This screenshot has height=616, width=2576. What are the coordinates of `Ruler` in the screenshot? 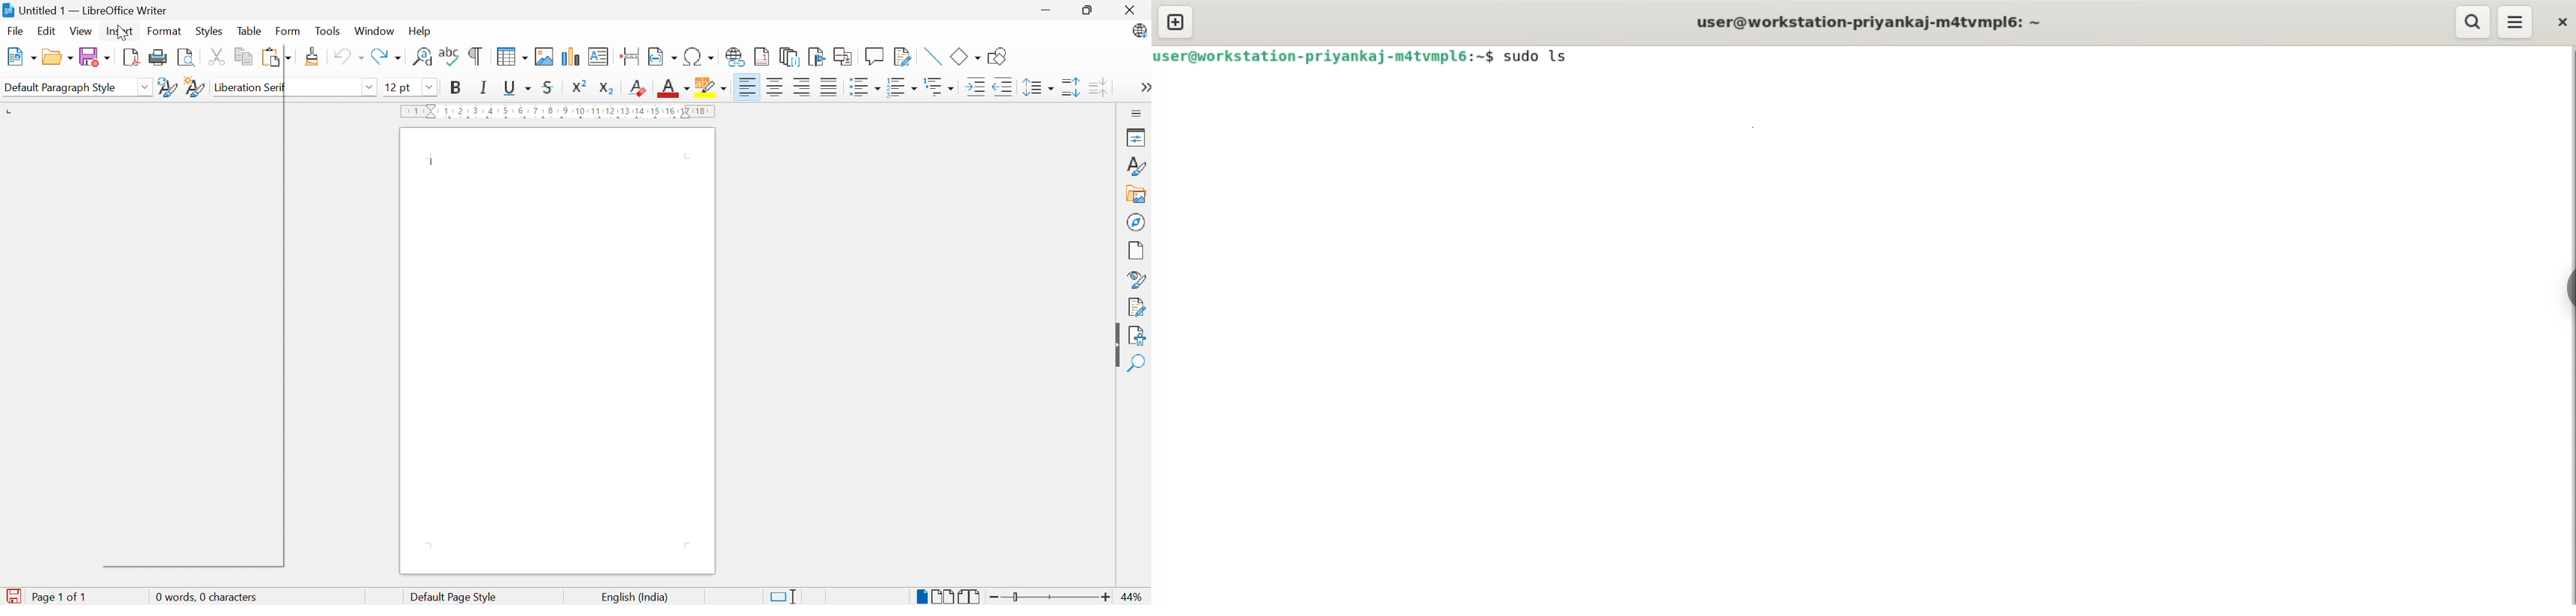 It's located at (560, 112).